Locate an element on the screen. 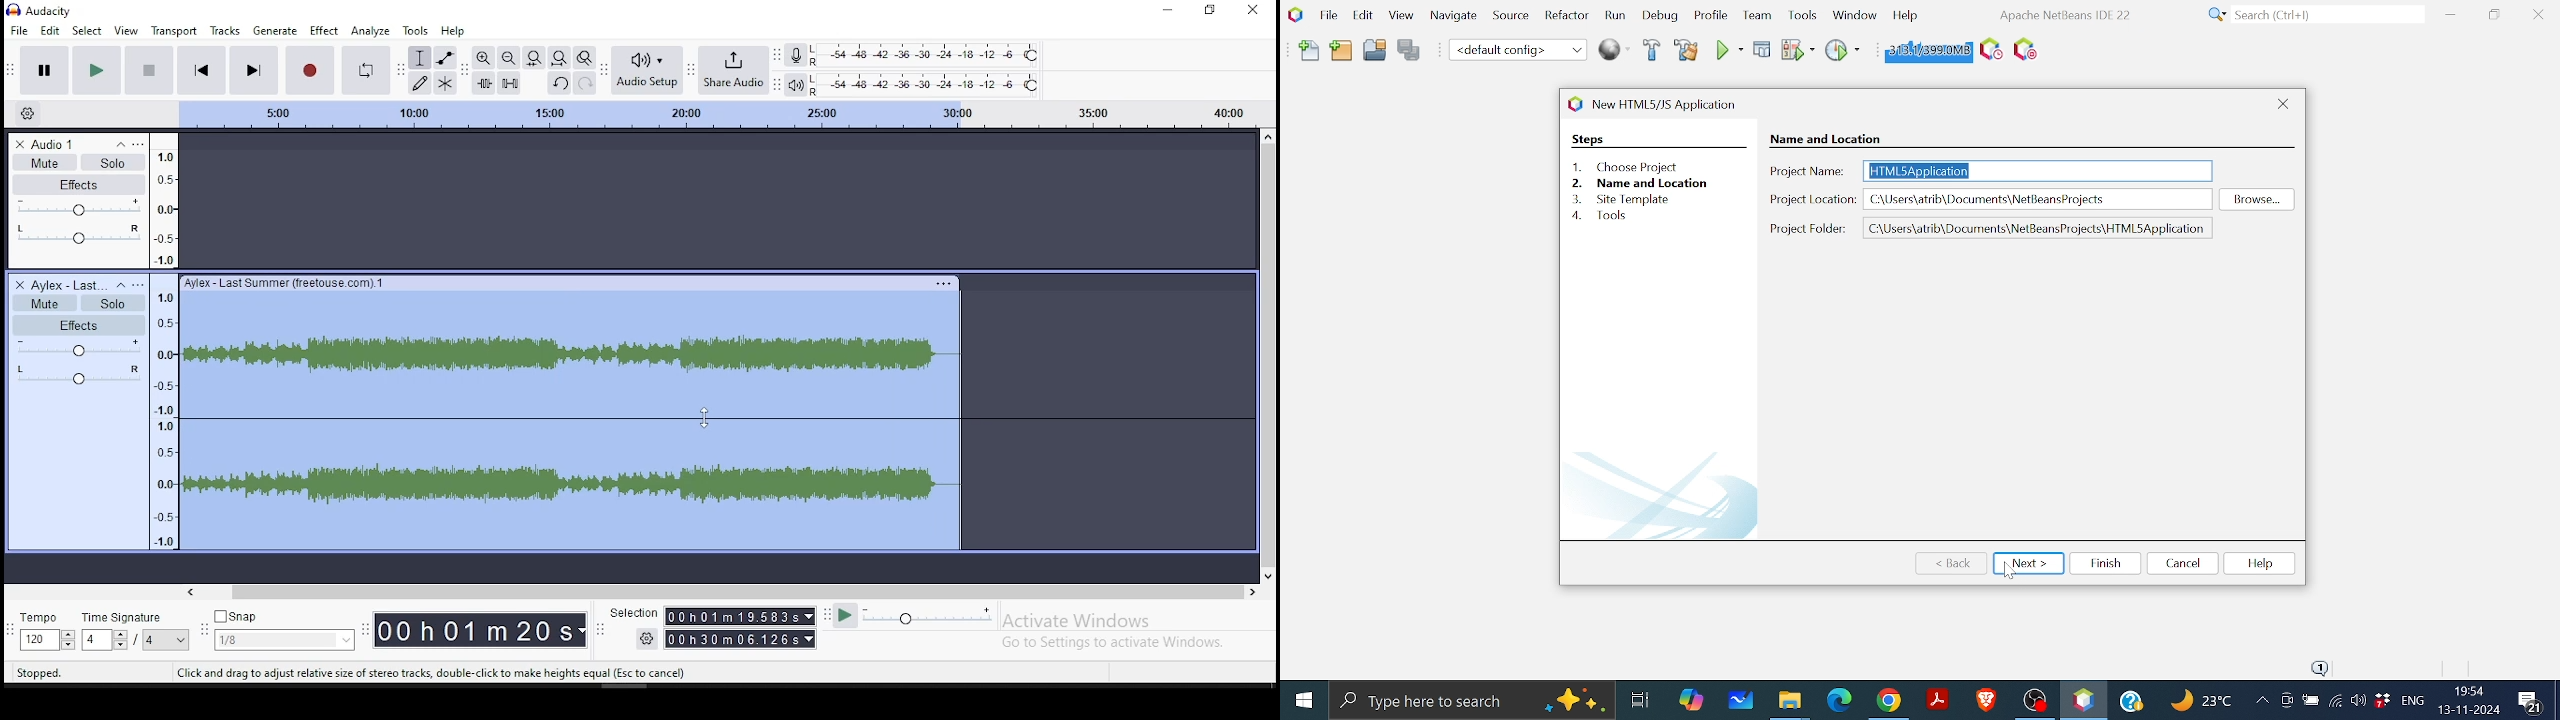 The width and height of the screenshot is (2576, 728). volume is located at coordinates (77, 348).